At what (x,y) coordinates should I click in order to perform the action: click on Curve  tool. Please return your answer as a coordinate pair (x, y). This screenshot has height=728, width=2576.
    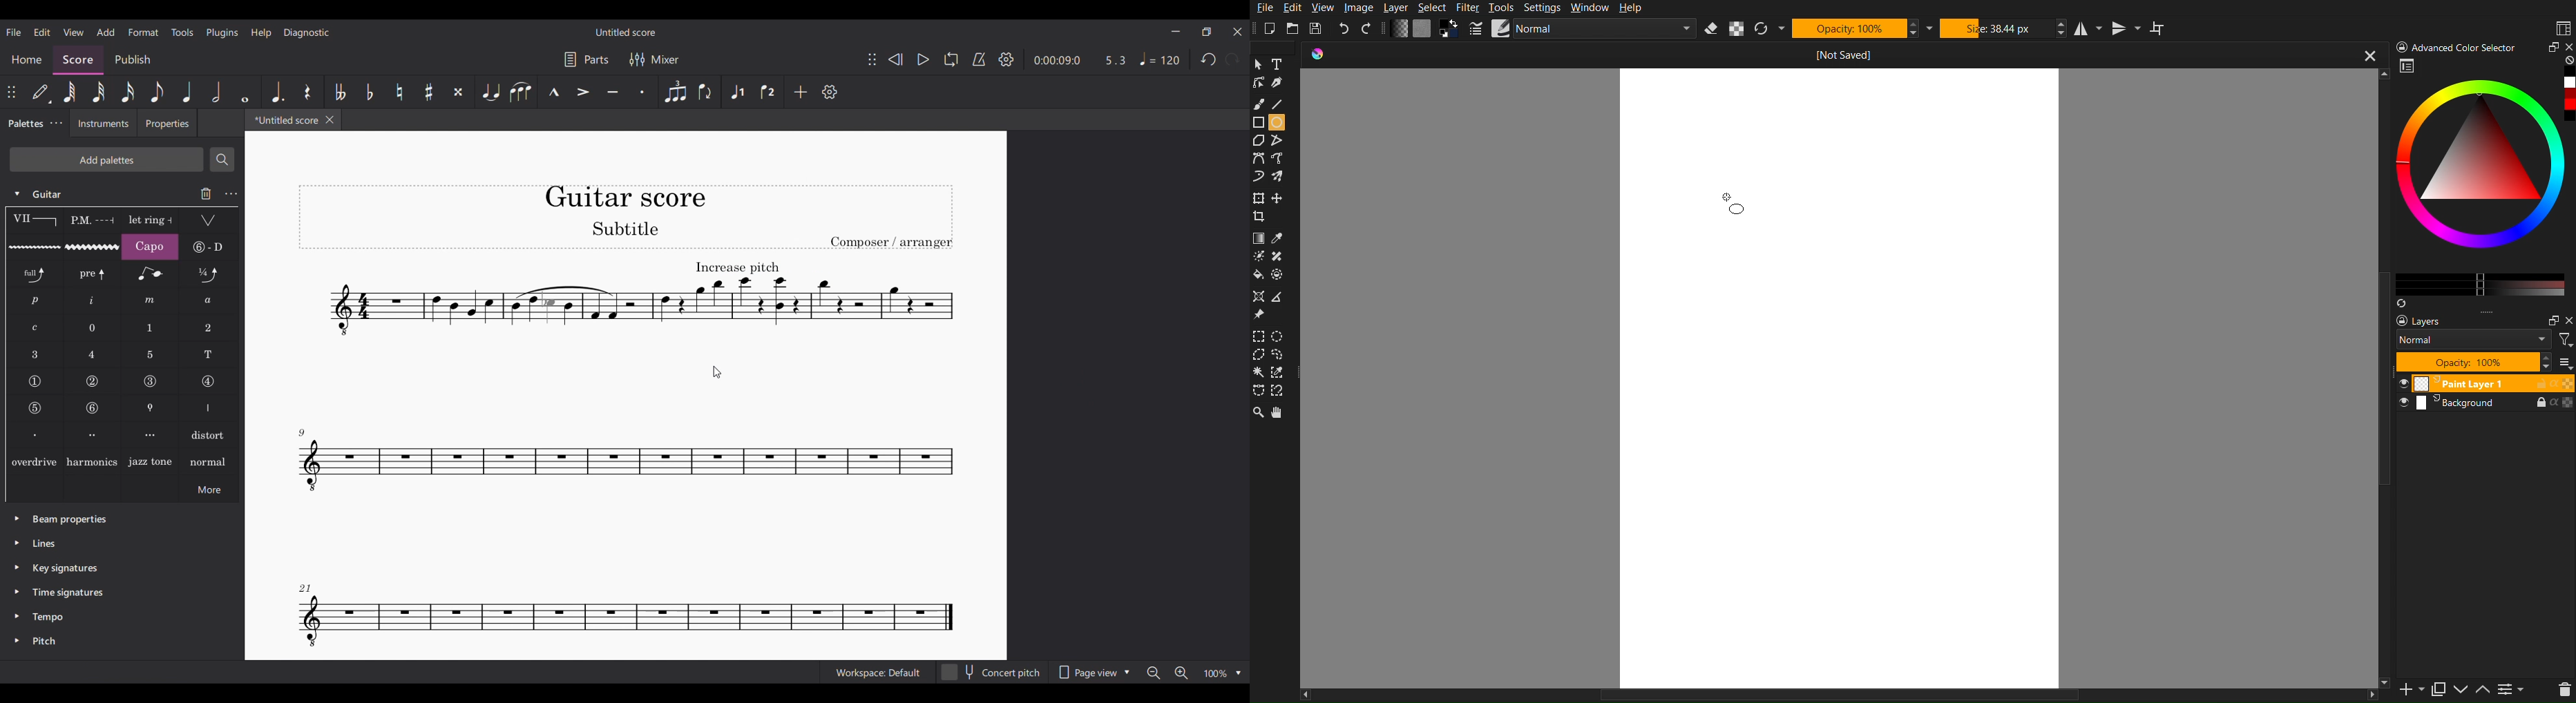
    Looking at the image, I should click on (1280, 160).